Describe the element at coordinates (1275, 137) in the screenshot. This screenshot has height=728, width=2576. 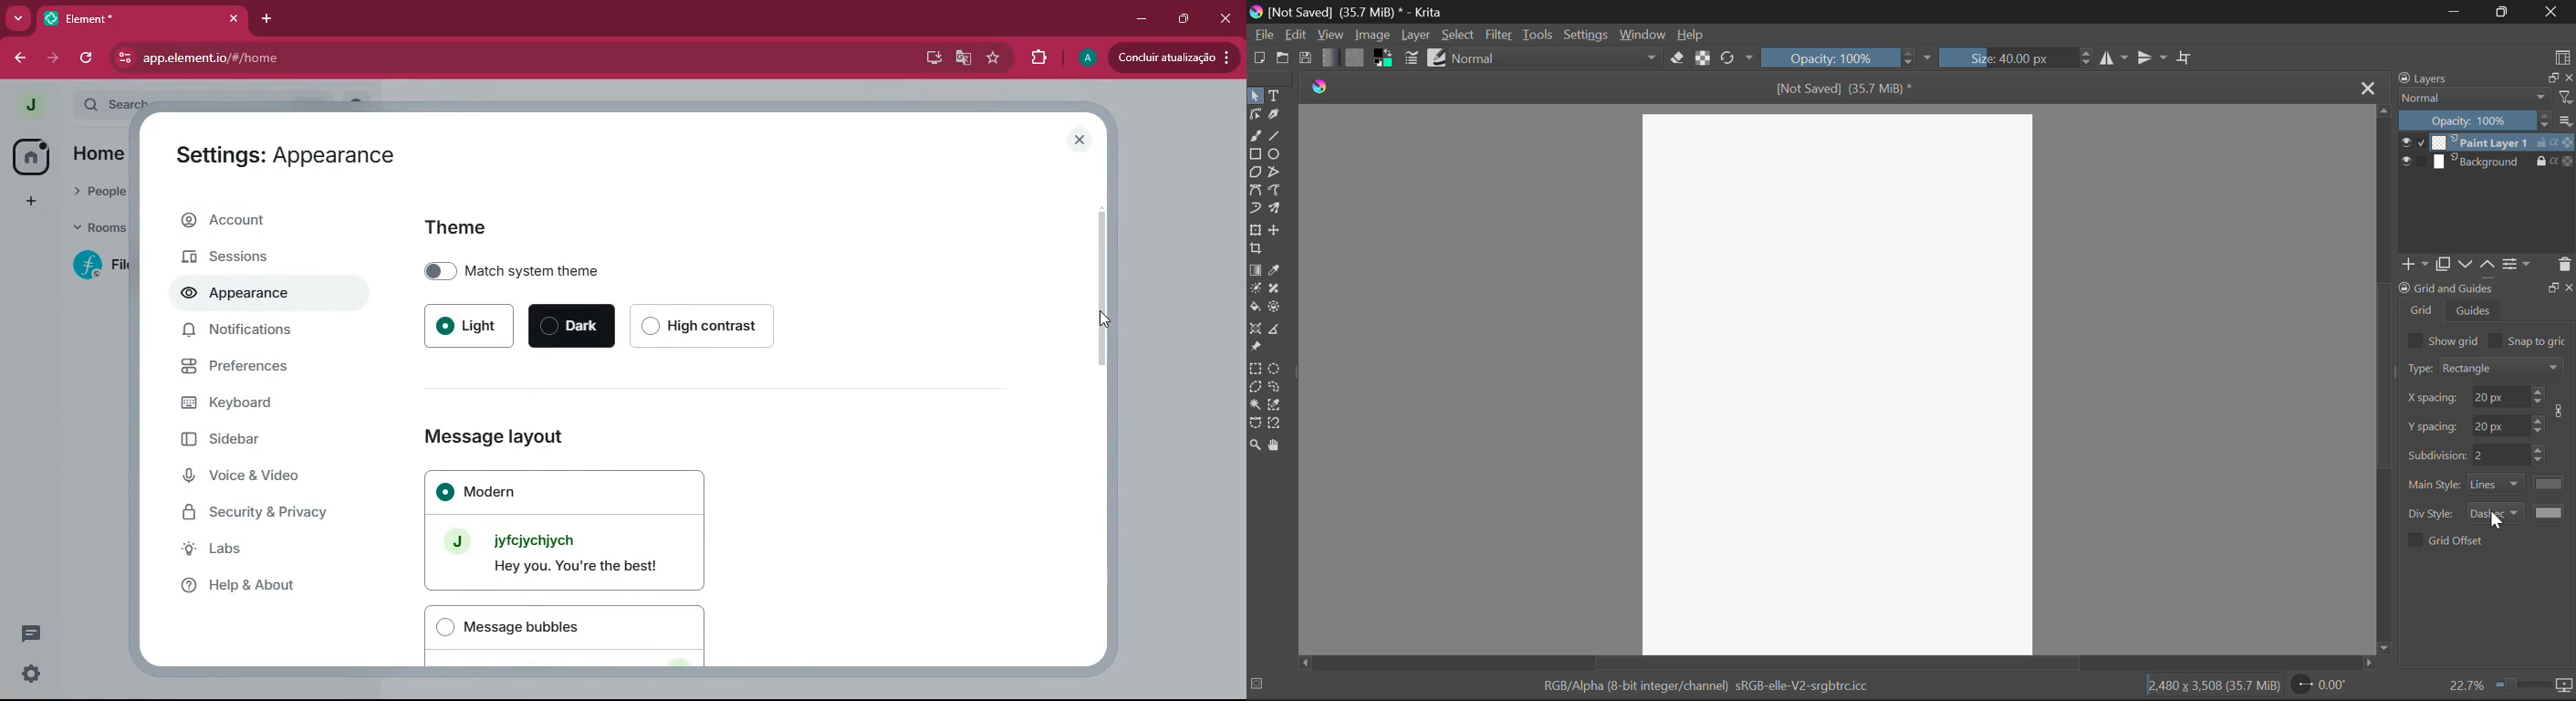
I see `Line` at that location.